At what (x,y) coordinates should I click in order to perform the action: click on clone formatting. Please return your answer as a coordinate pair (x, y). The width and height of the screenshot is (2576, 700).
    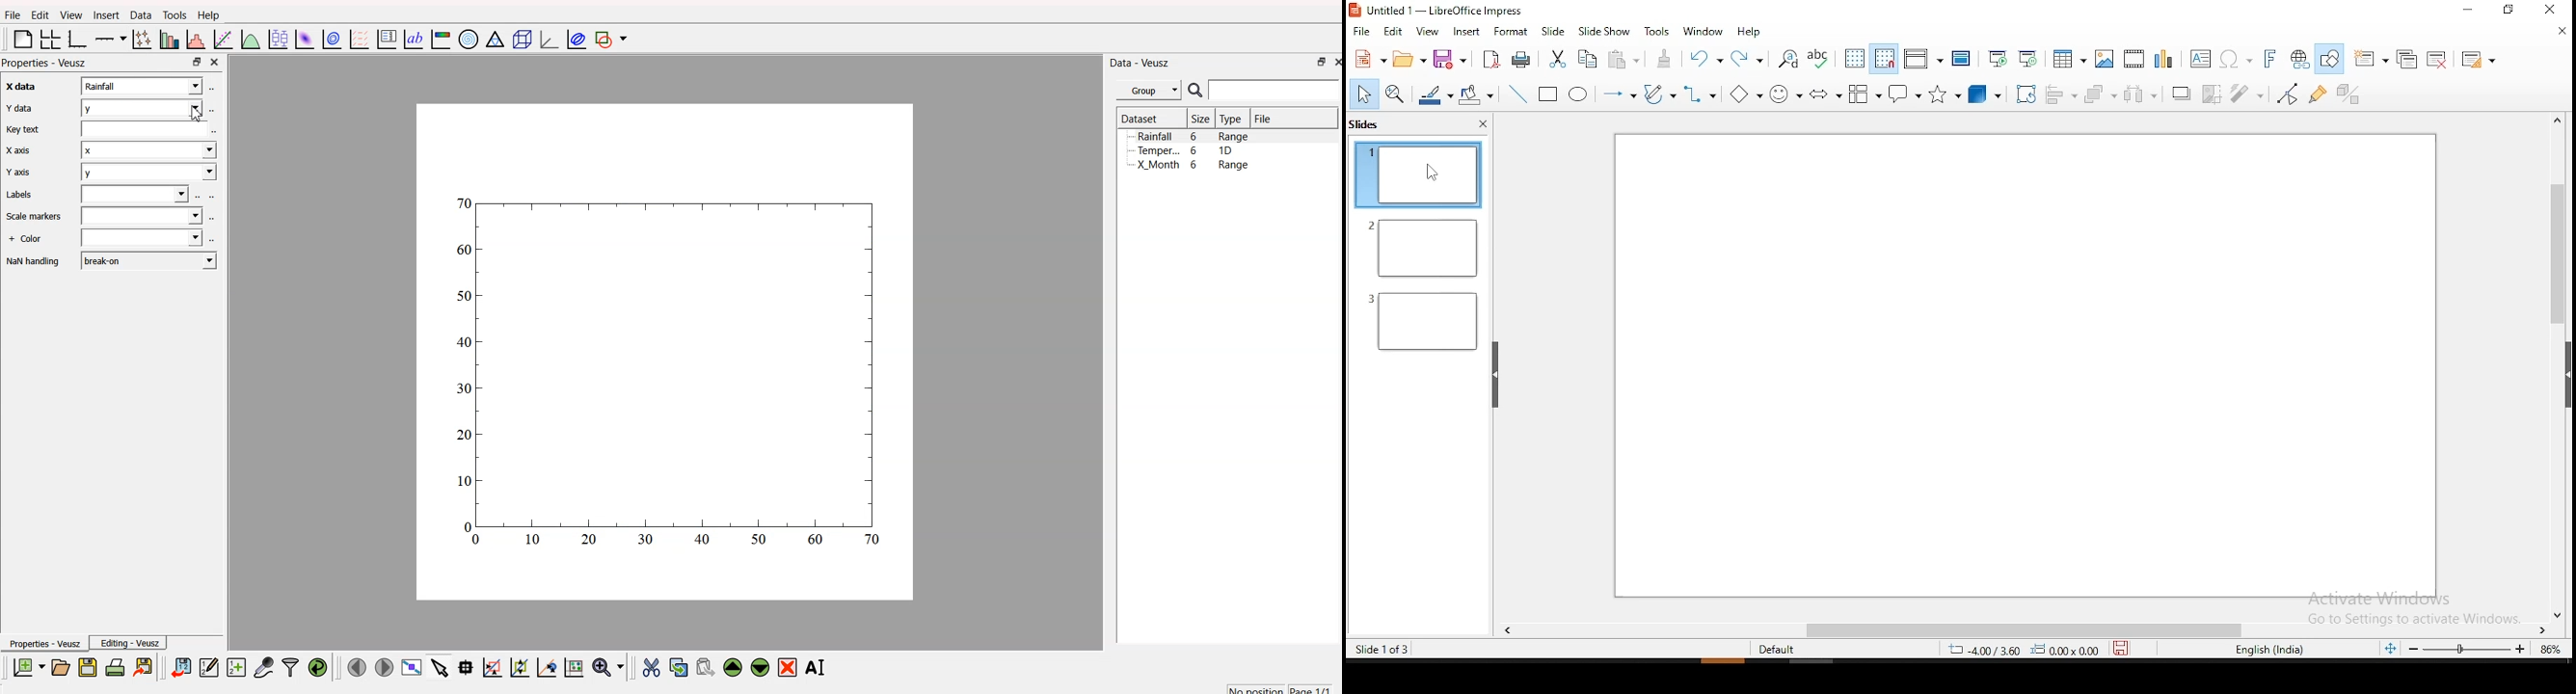
    Looking at the image, I should click on (1665, 61).